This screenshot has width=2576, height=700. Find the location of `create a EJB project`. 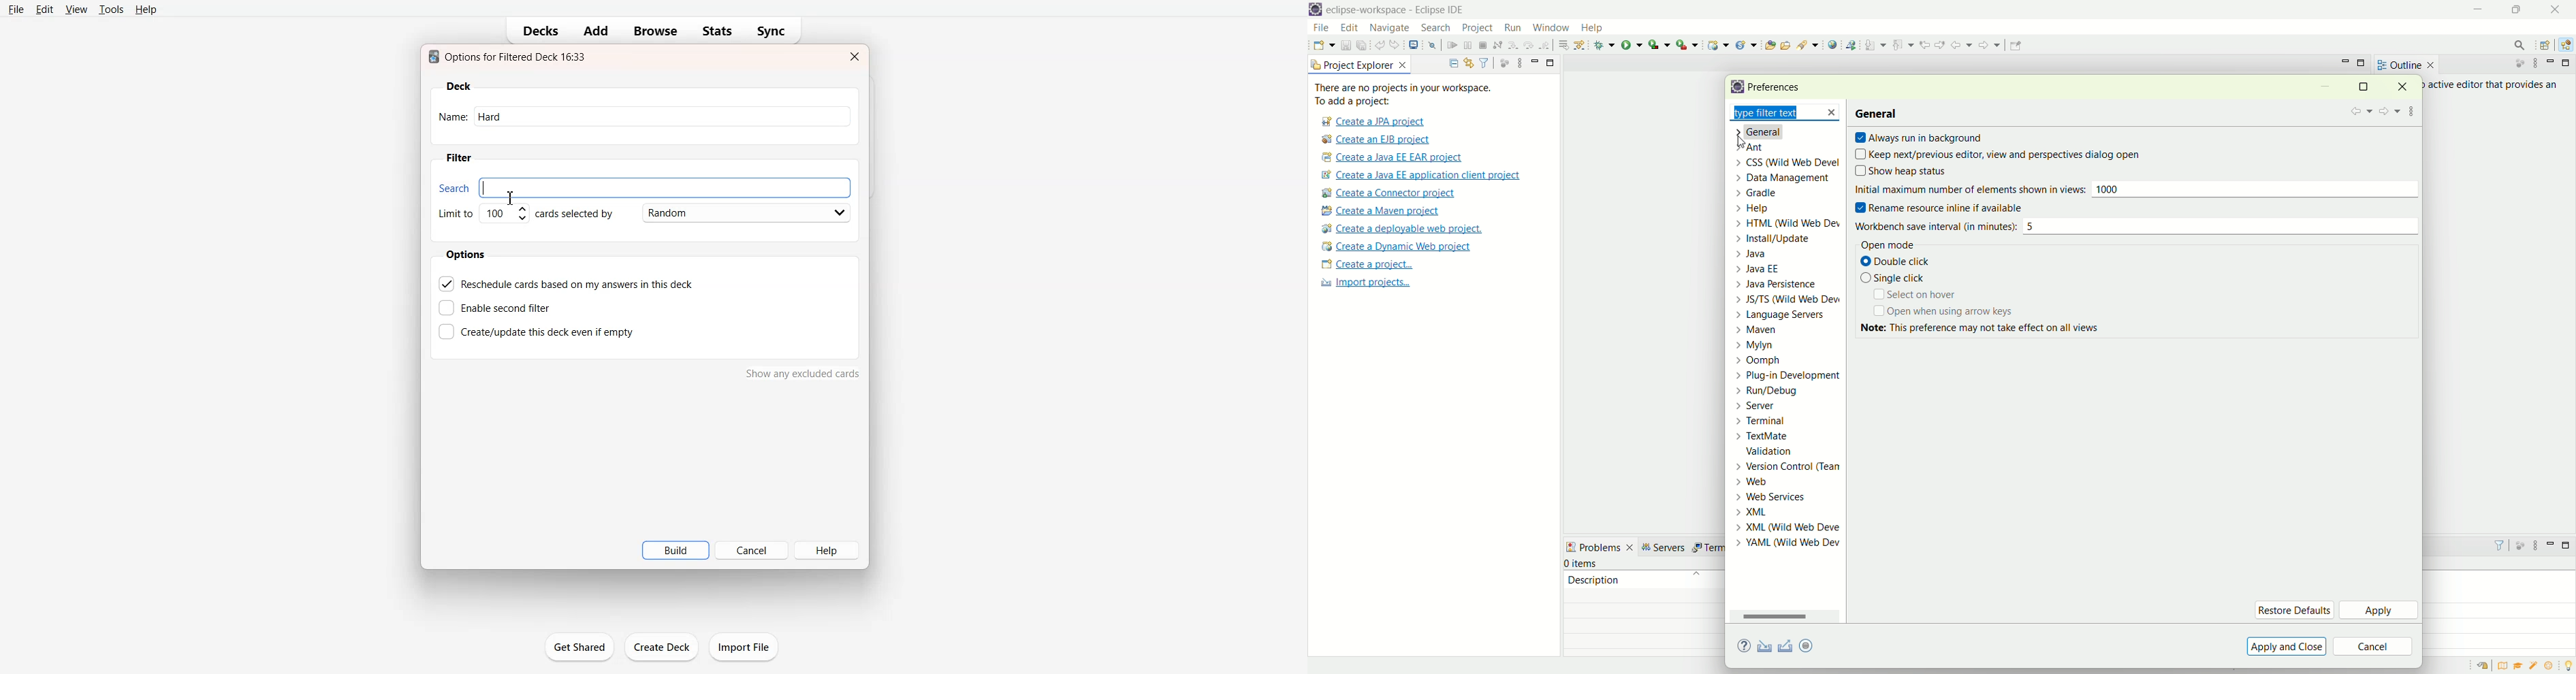

create a EJB project is located at coordinates (1377, 140).